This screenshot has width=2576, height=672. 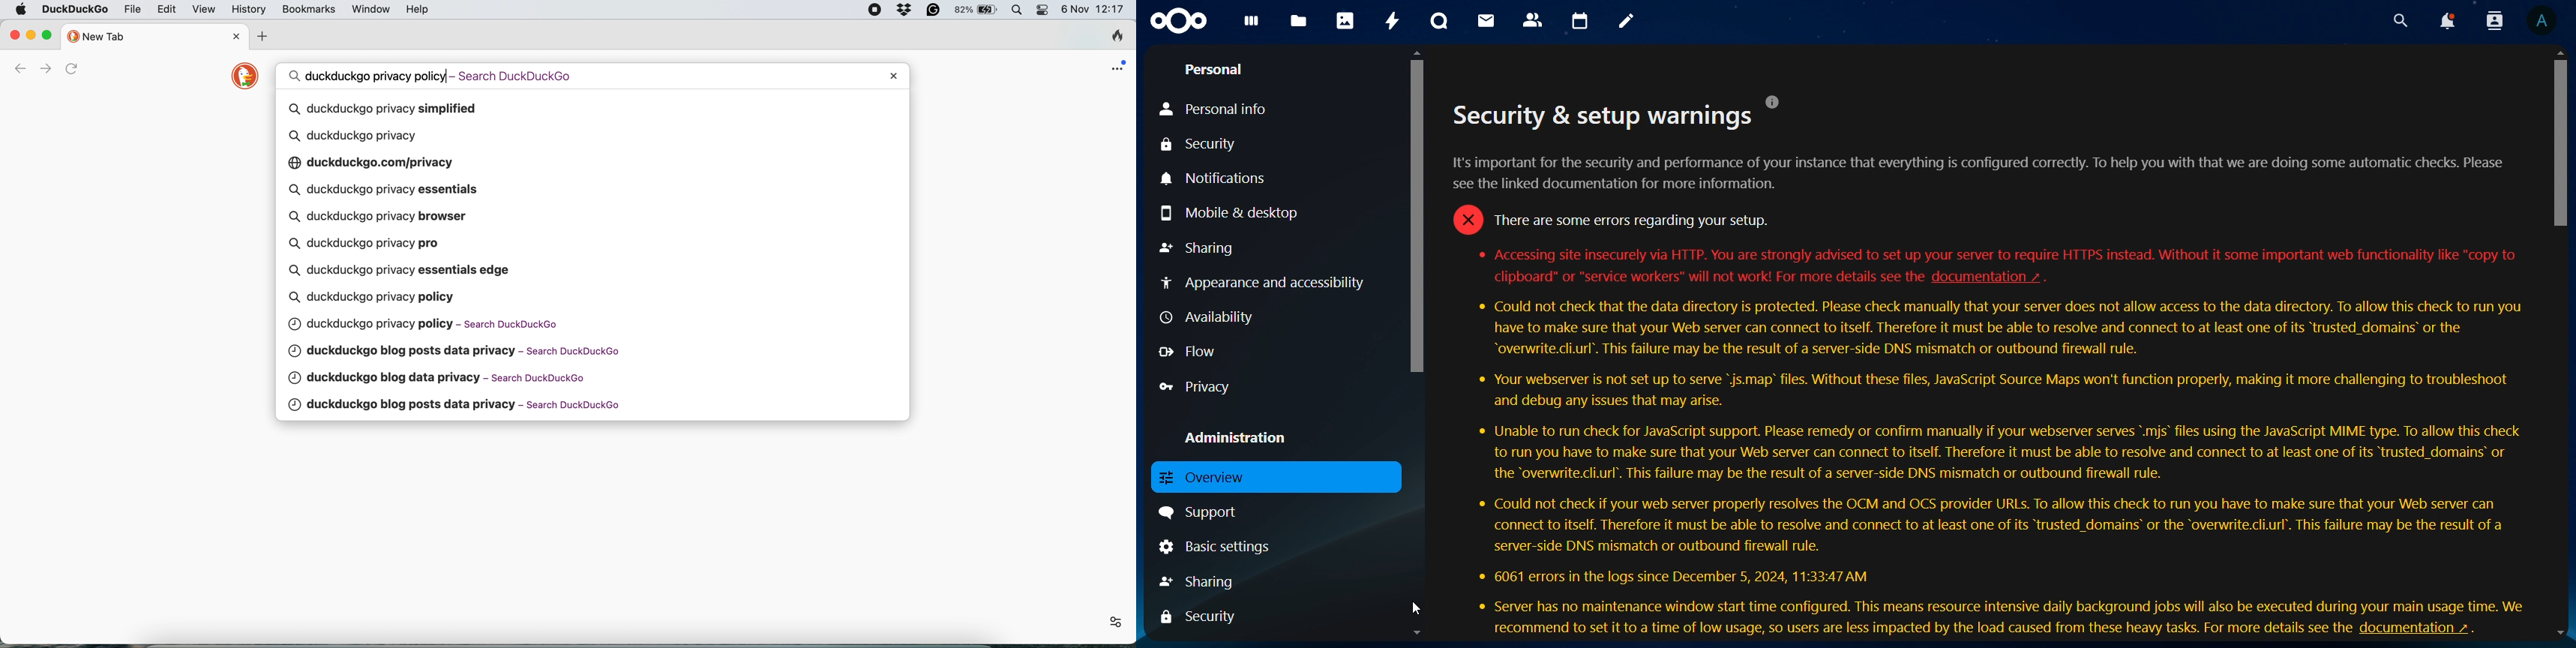 I want to click on administration, so click(x=1234, y=437).